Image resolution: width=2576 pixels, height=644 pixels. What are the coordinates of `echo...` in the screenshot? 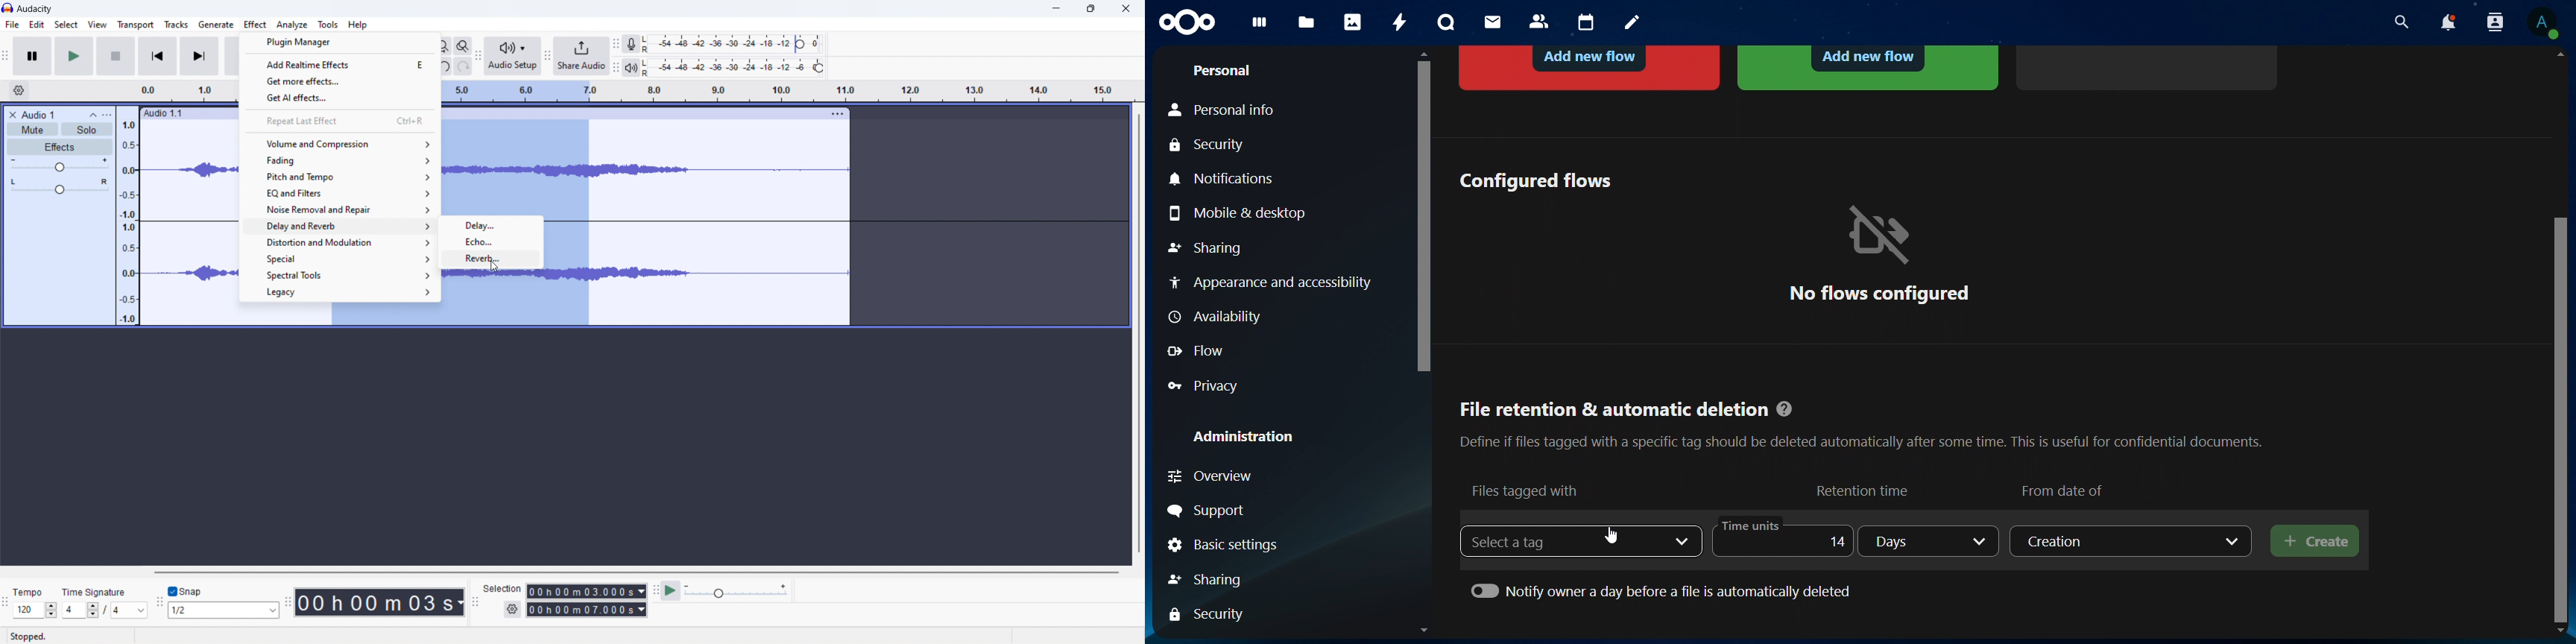 It's located at (494, 243).